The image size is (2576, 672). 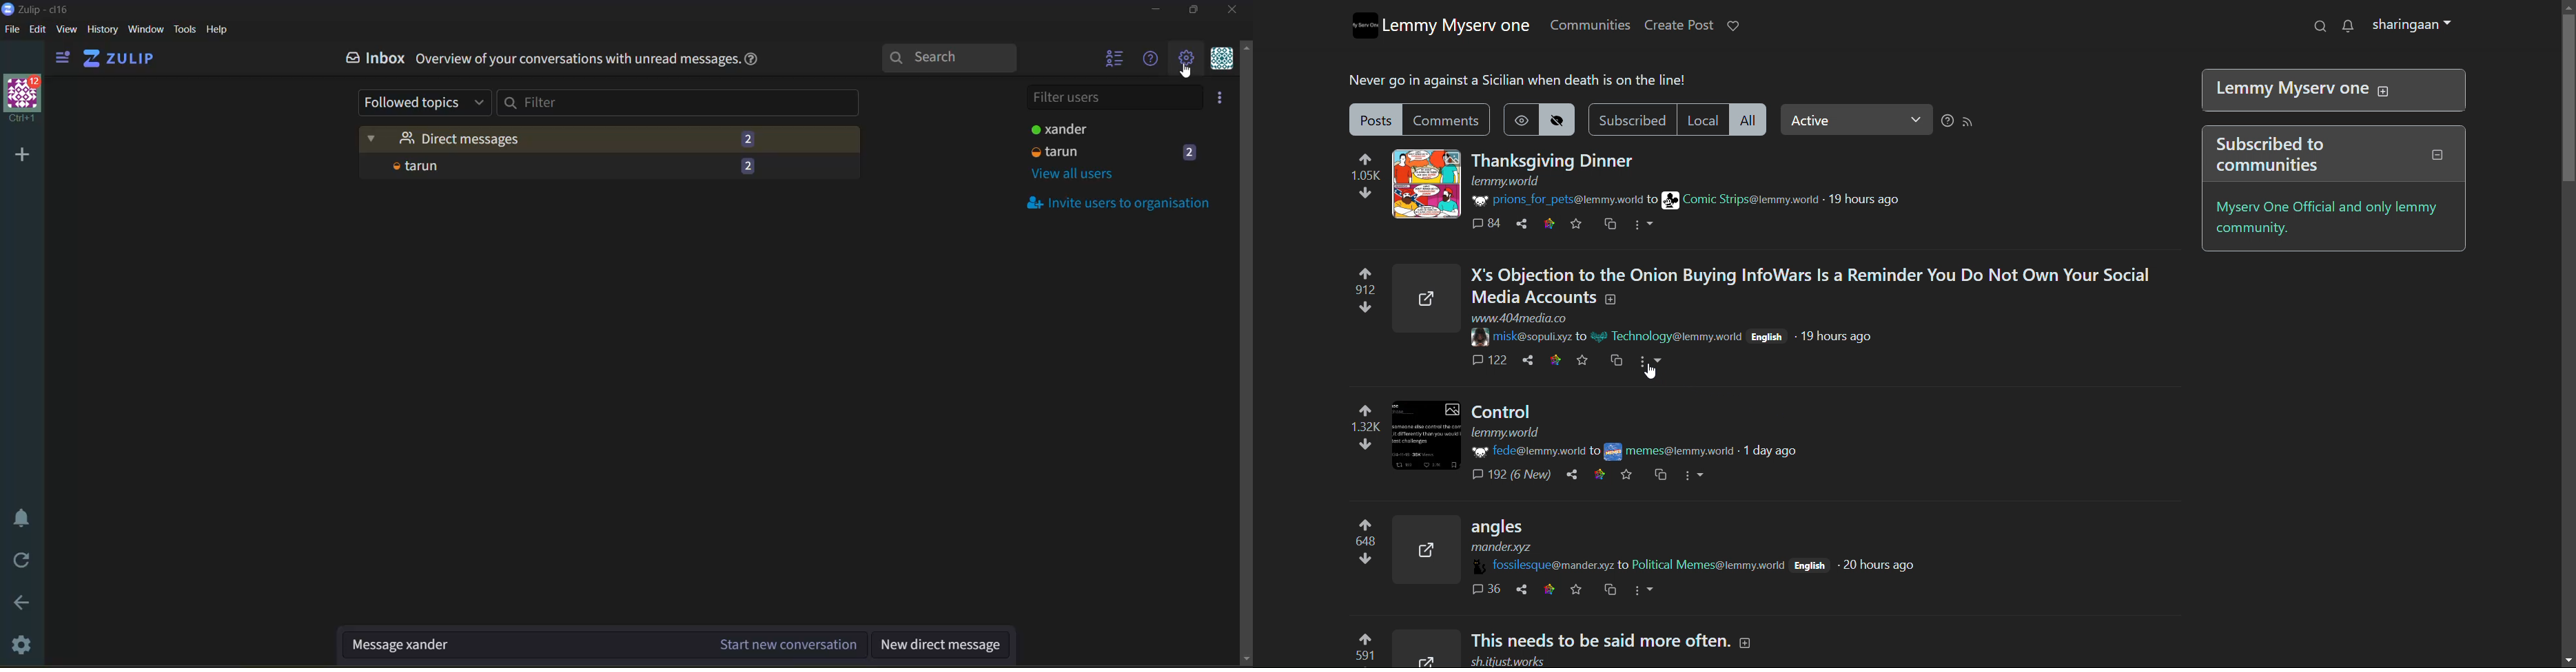 I want to click on help menu, so click(x=1148, y=60).